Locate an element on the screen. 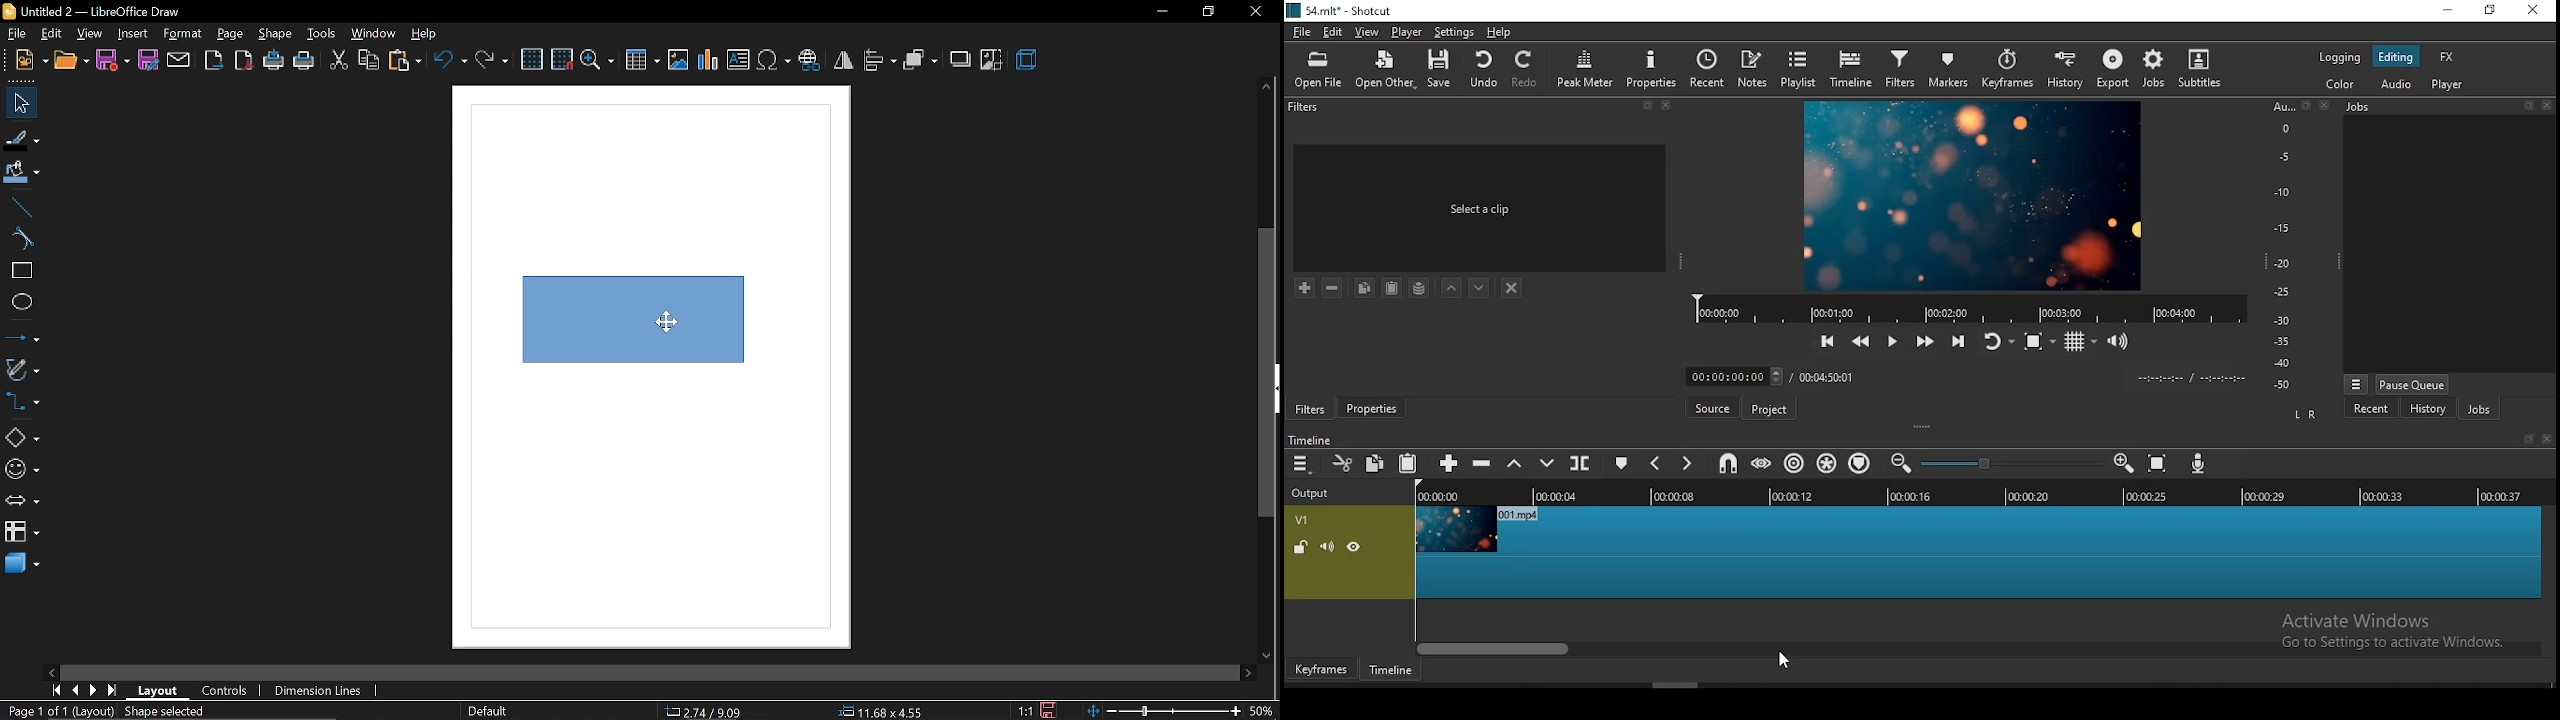  source is located at coordinates (1712, 409).